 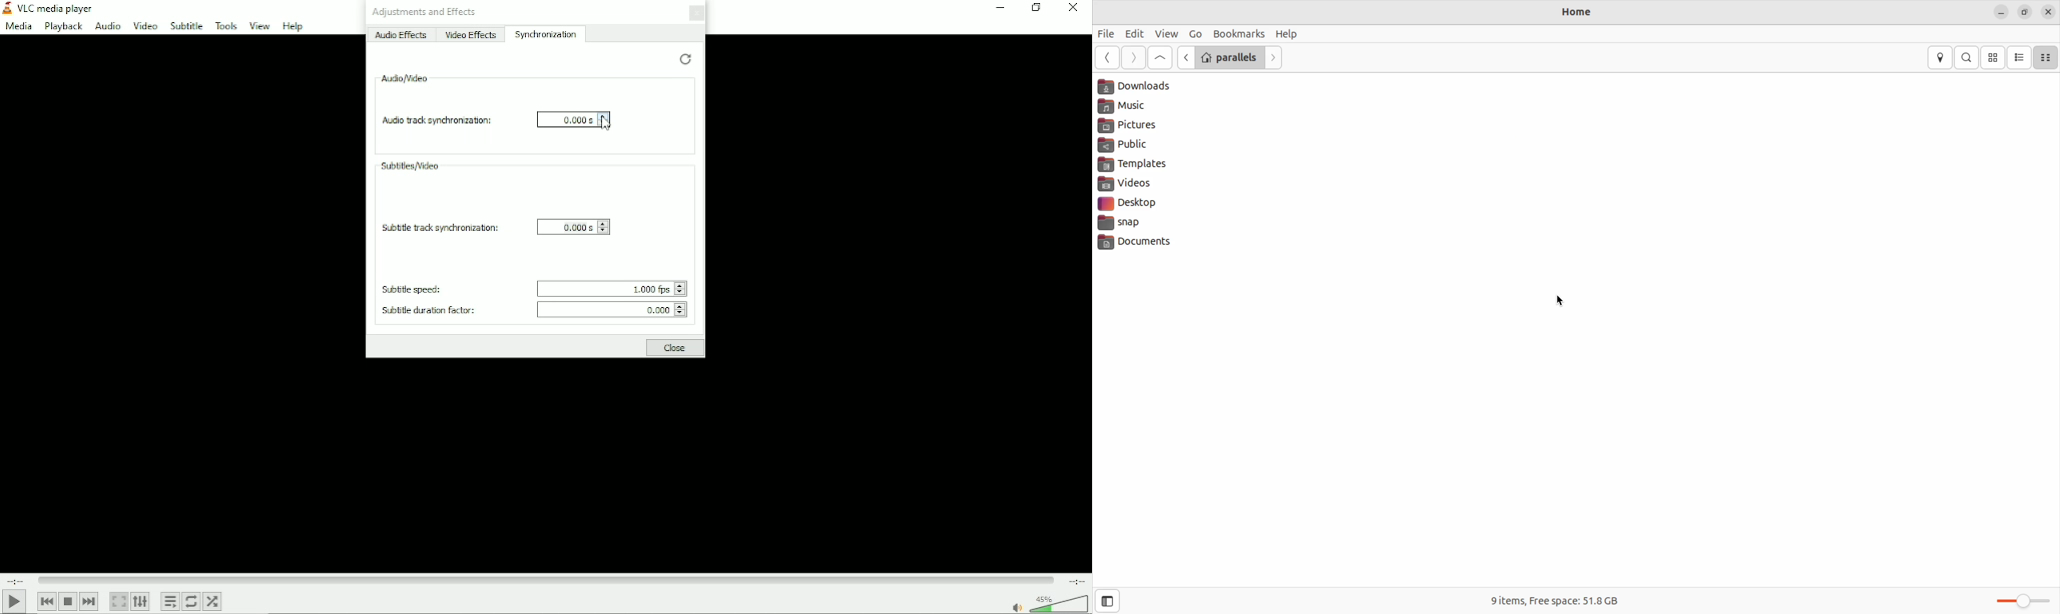 What do you see at coordinates (1967, 58) in the screenshot?
I see `search` at bounding box center [1967, 58].